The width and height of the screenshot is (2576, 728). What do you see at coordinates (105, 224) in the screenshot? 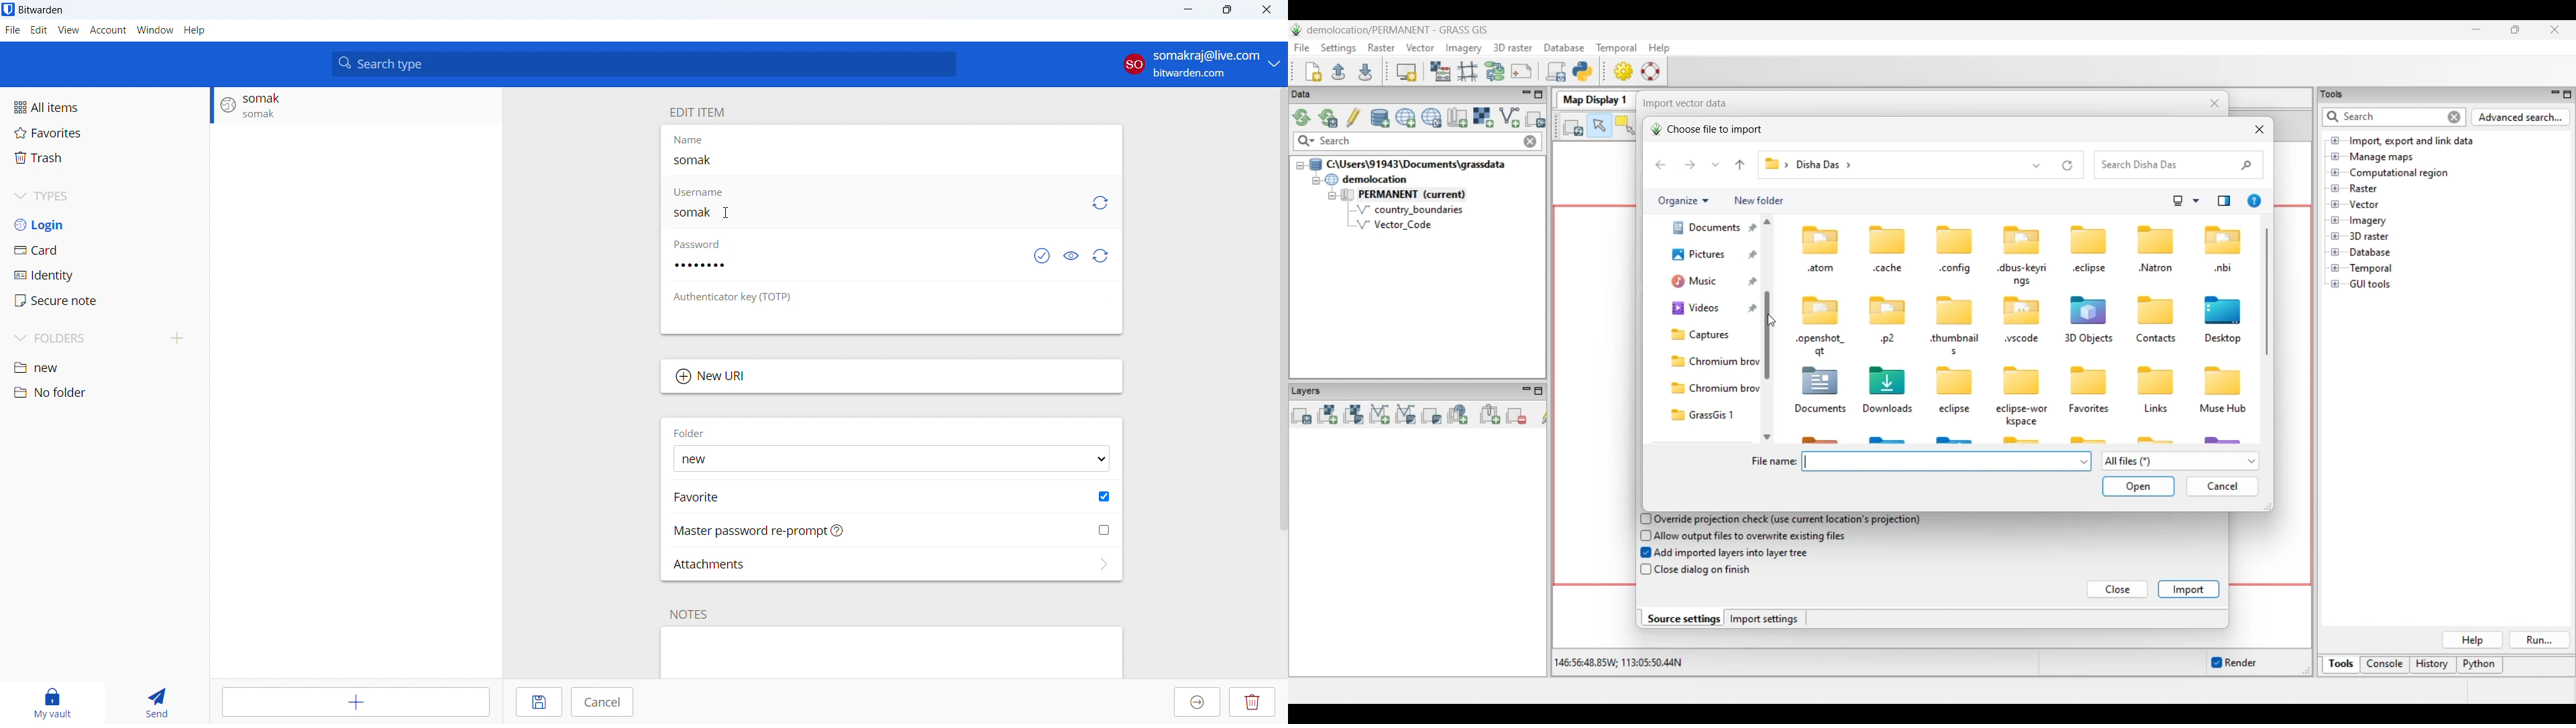
I see `login` at bounding box center [105, 224].